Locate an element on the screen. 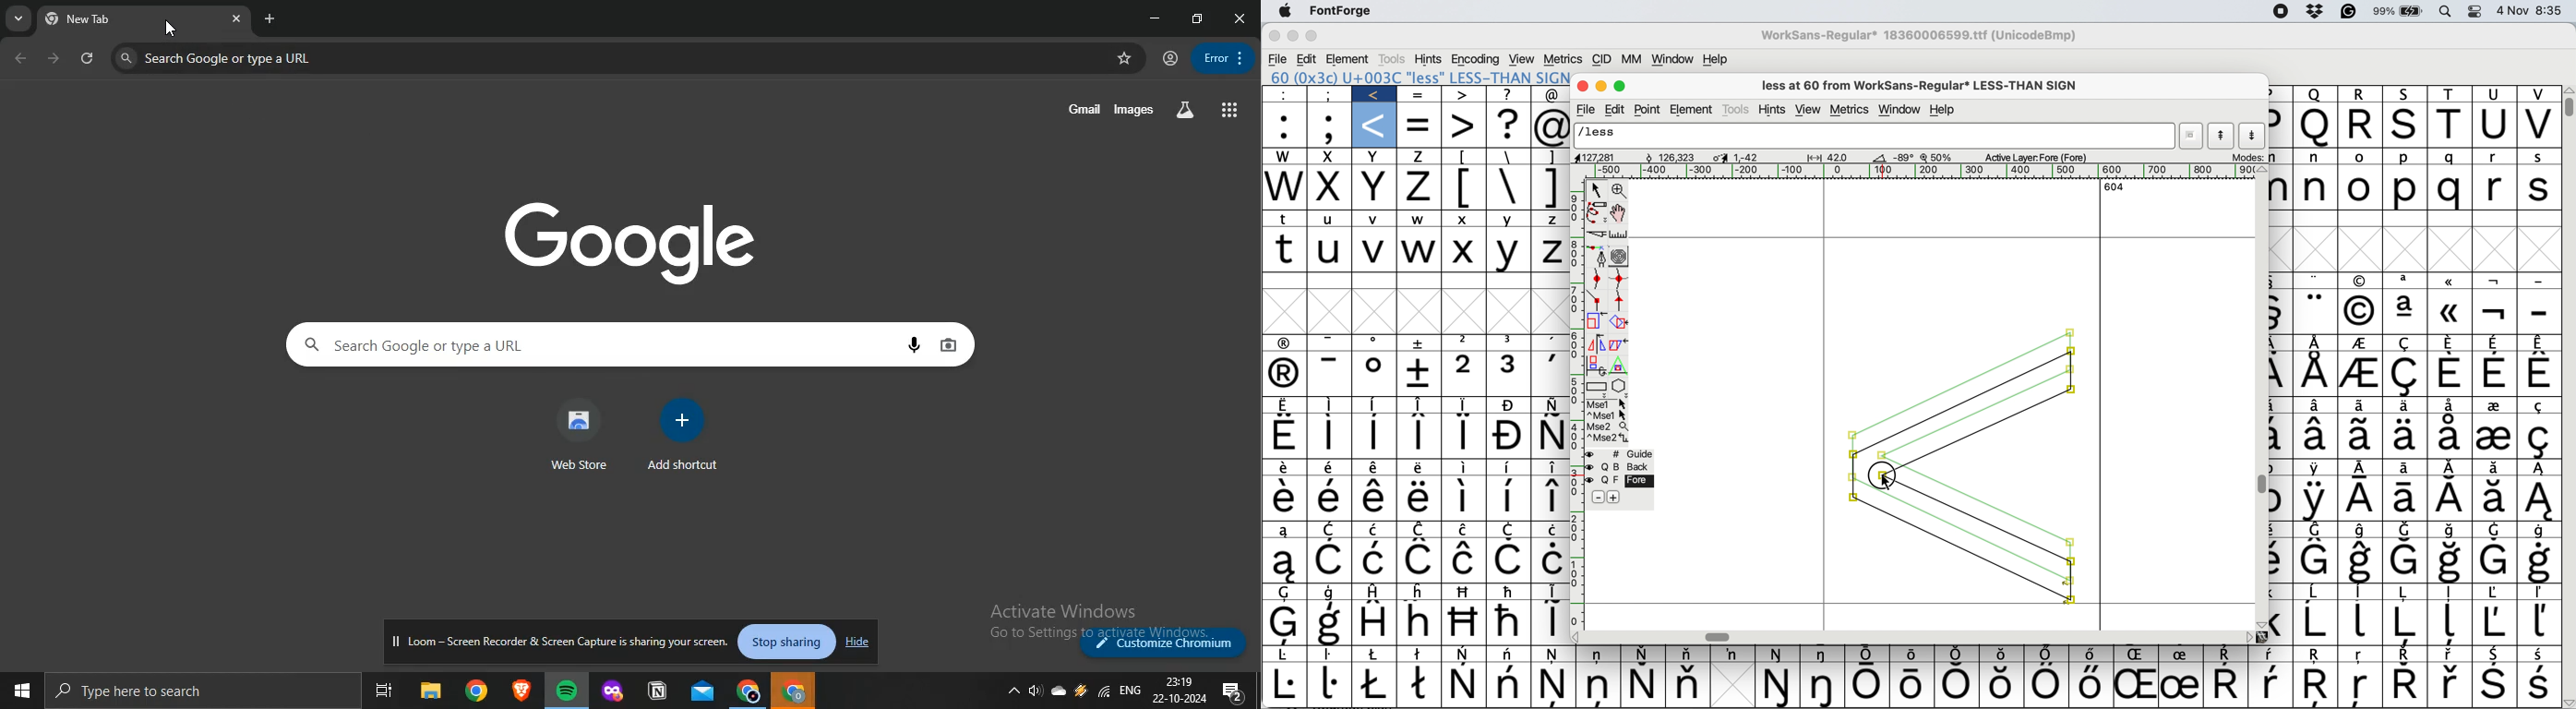 This screenshot has height=728, width=2576. Symbol is located at coordinates (2404, 436).